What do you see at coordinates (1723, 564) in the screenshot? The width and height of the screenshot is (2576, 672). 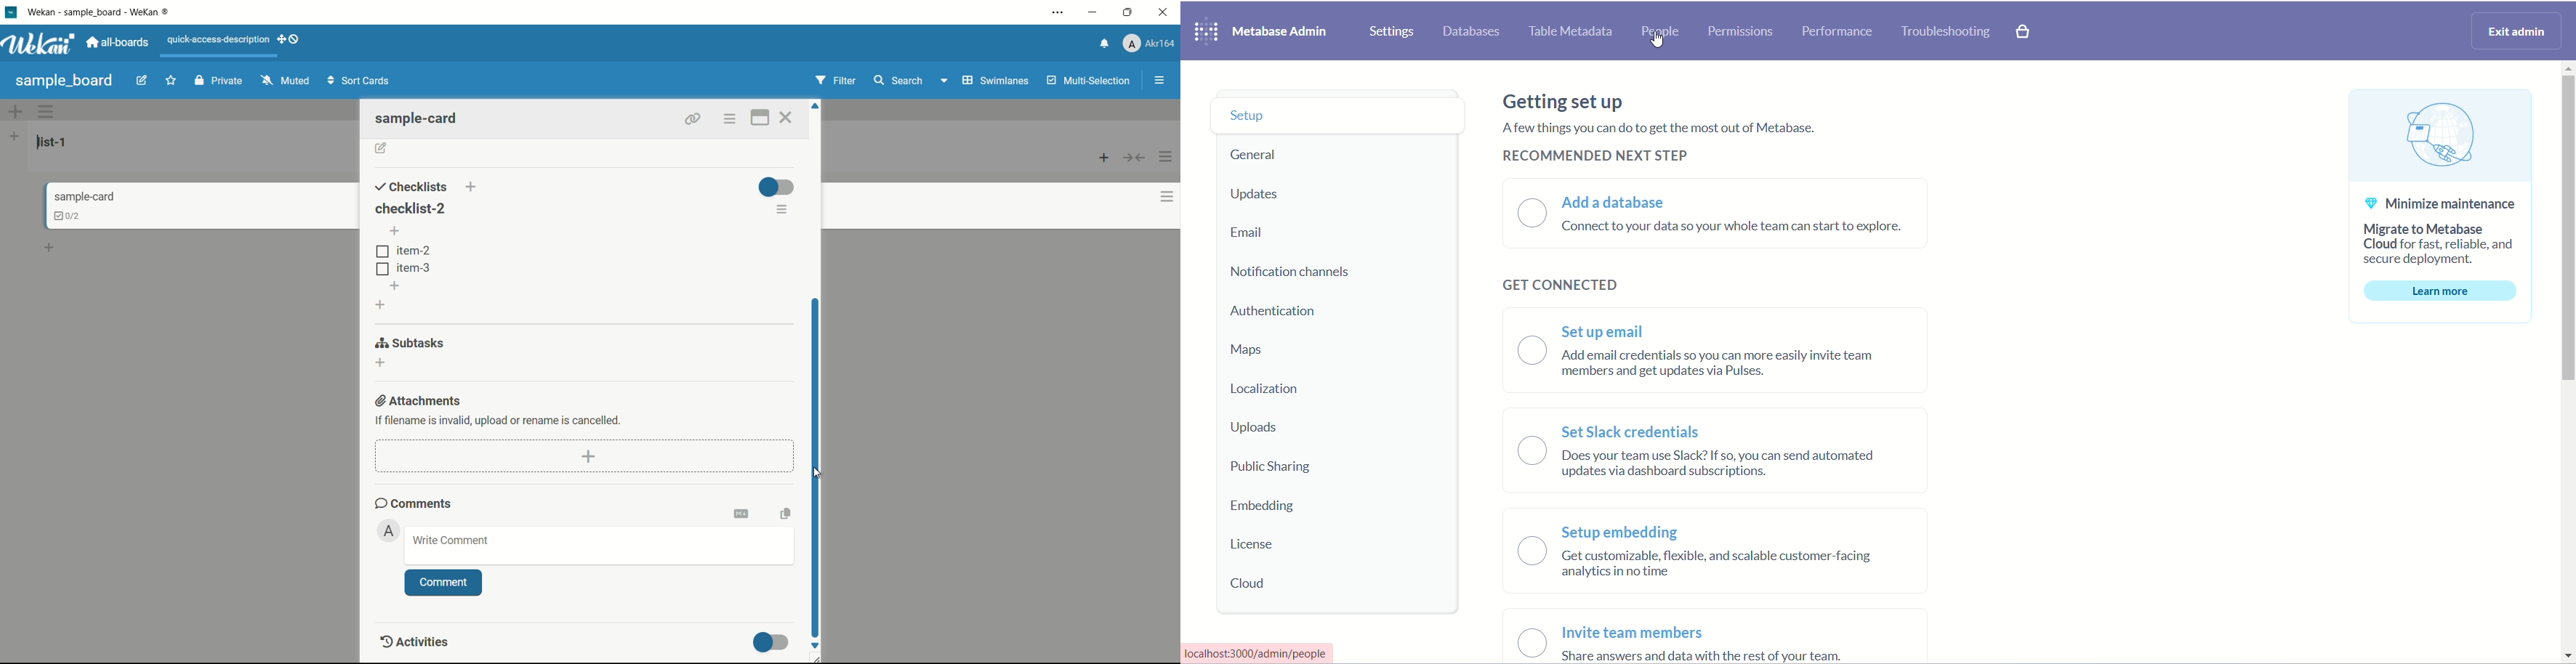 I see `text` at bounding box center [1723, 564].